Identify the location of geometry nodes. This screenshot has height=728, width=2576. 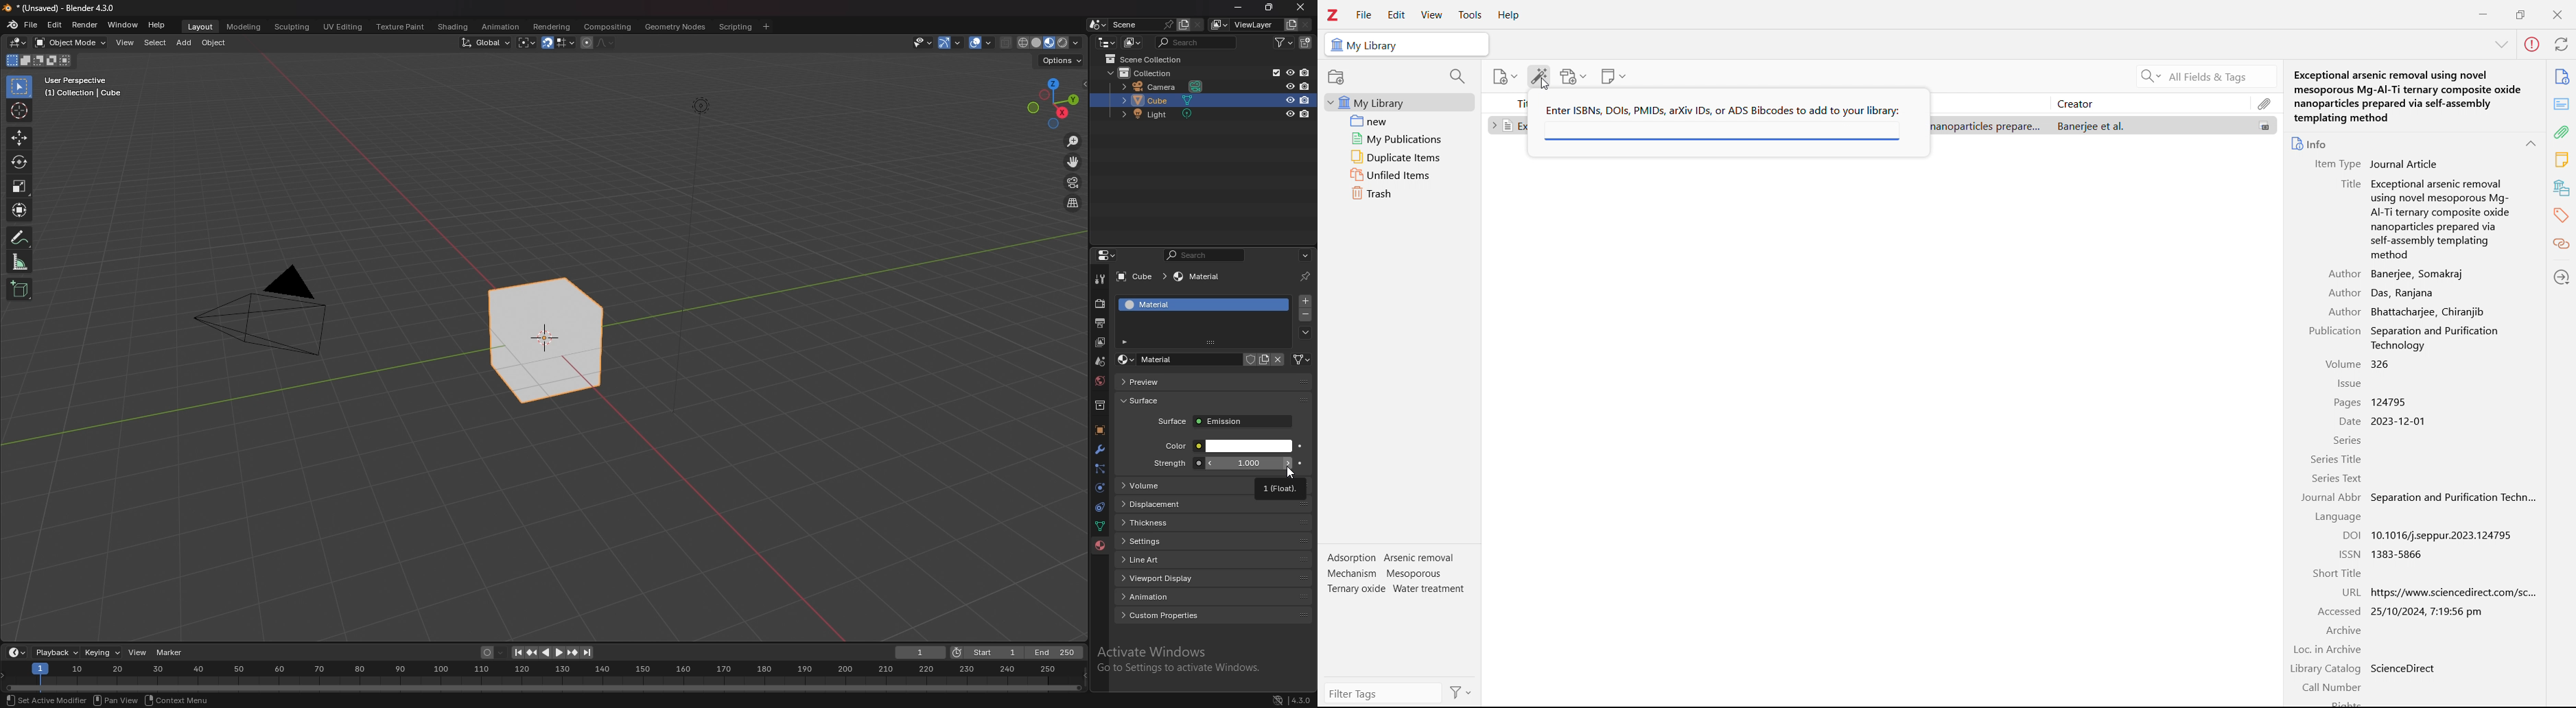
(675, 26).